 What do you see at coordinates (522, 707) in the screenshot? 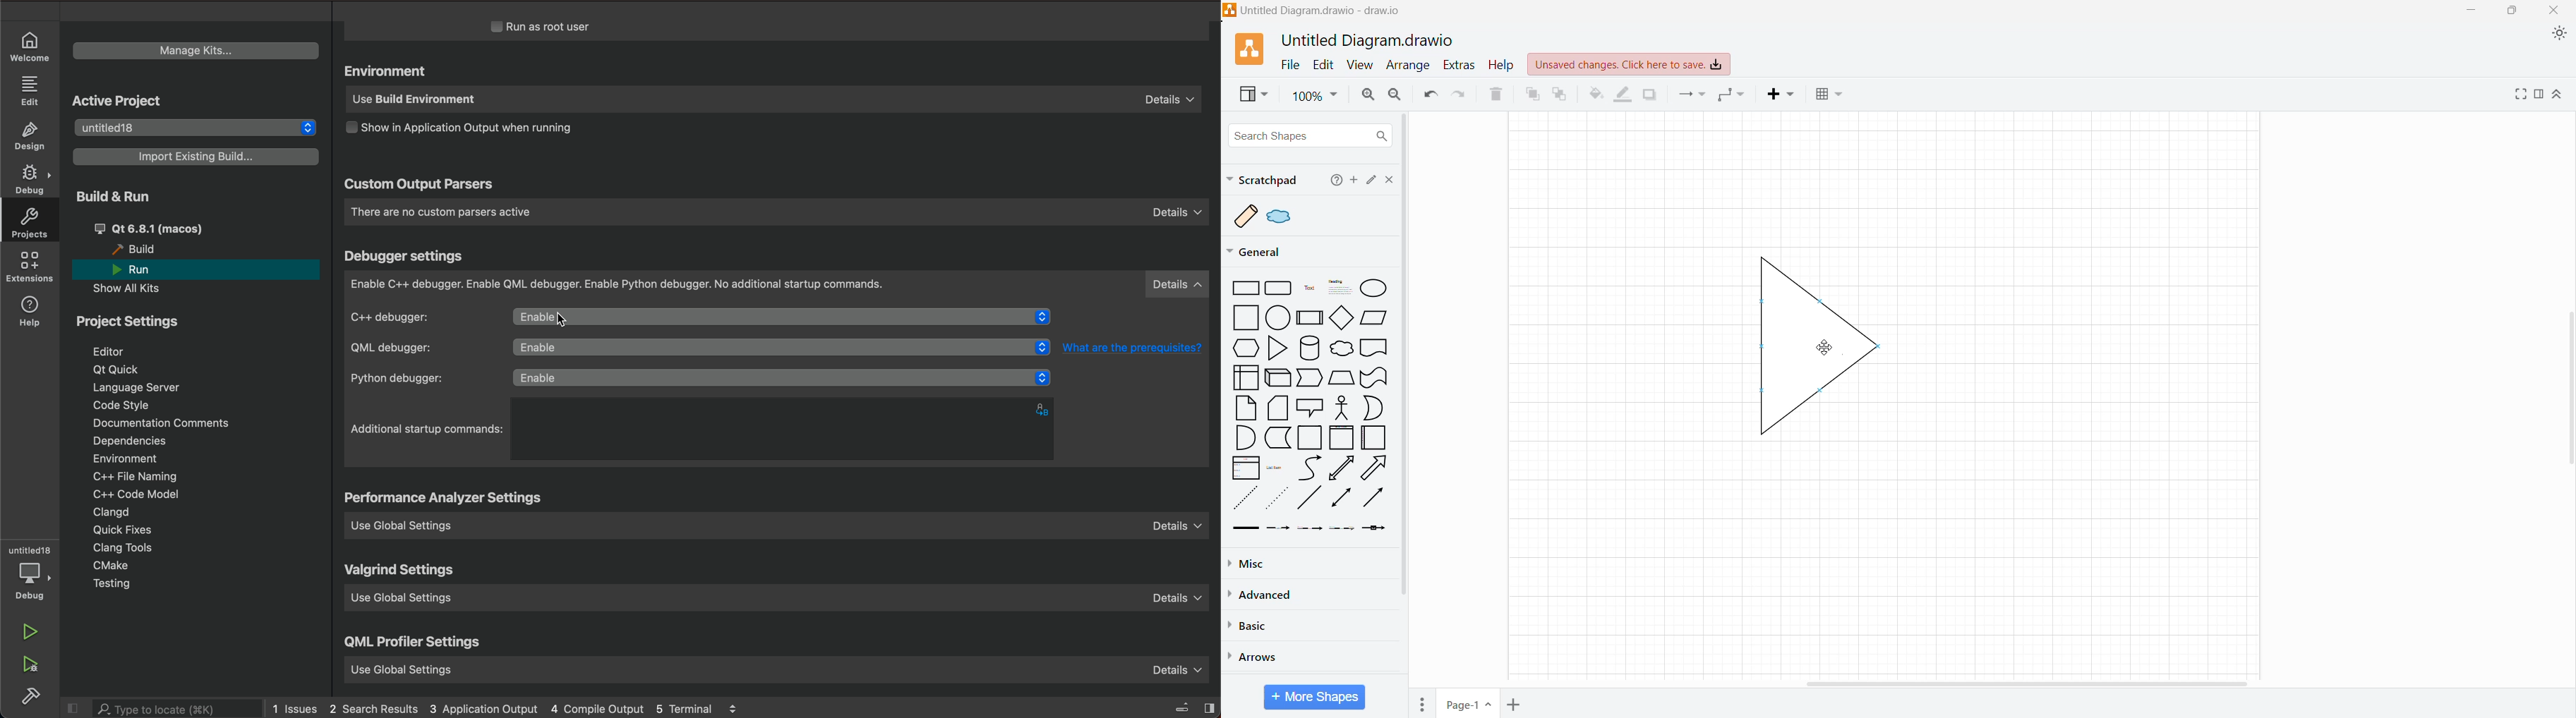
I see `logs` at bounding box center [522, 707].